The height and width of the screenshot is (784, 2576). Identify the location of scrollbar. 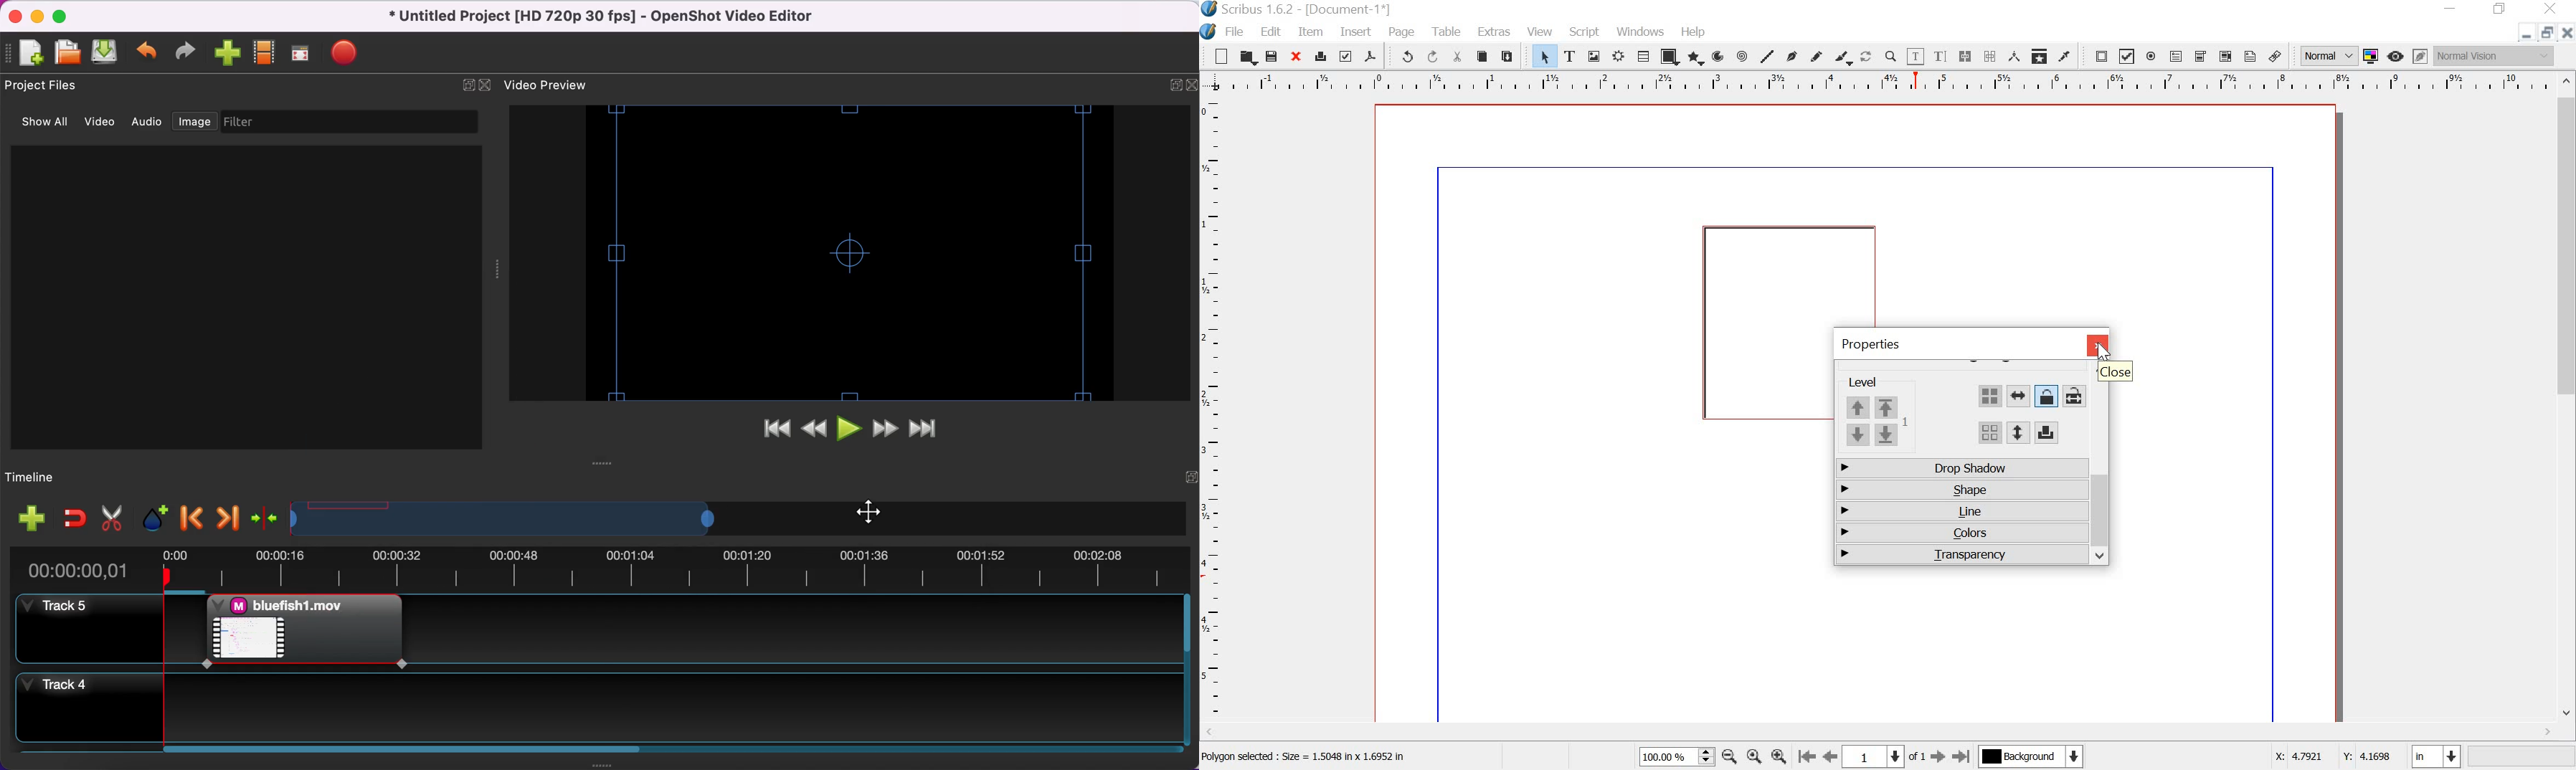
(2567, 400).